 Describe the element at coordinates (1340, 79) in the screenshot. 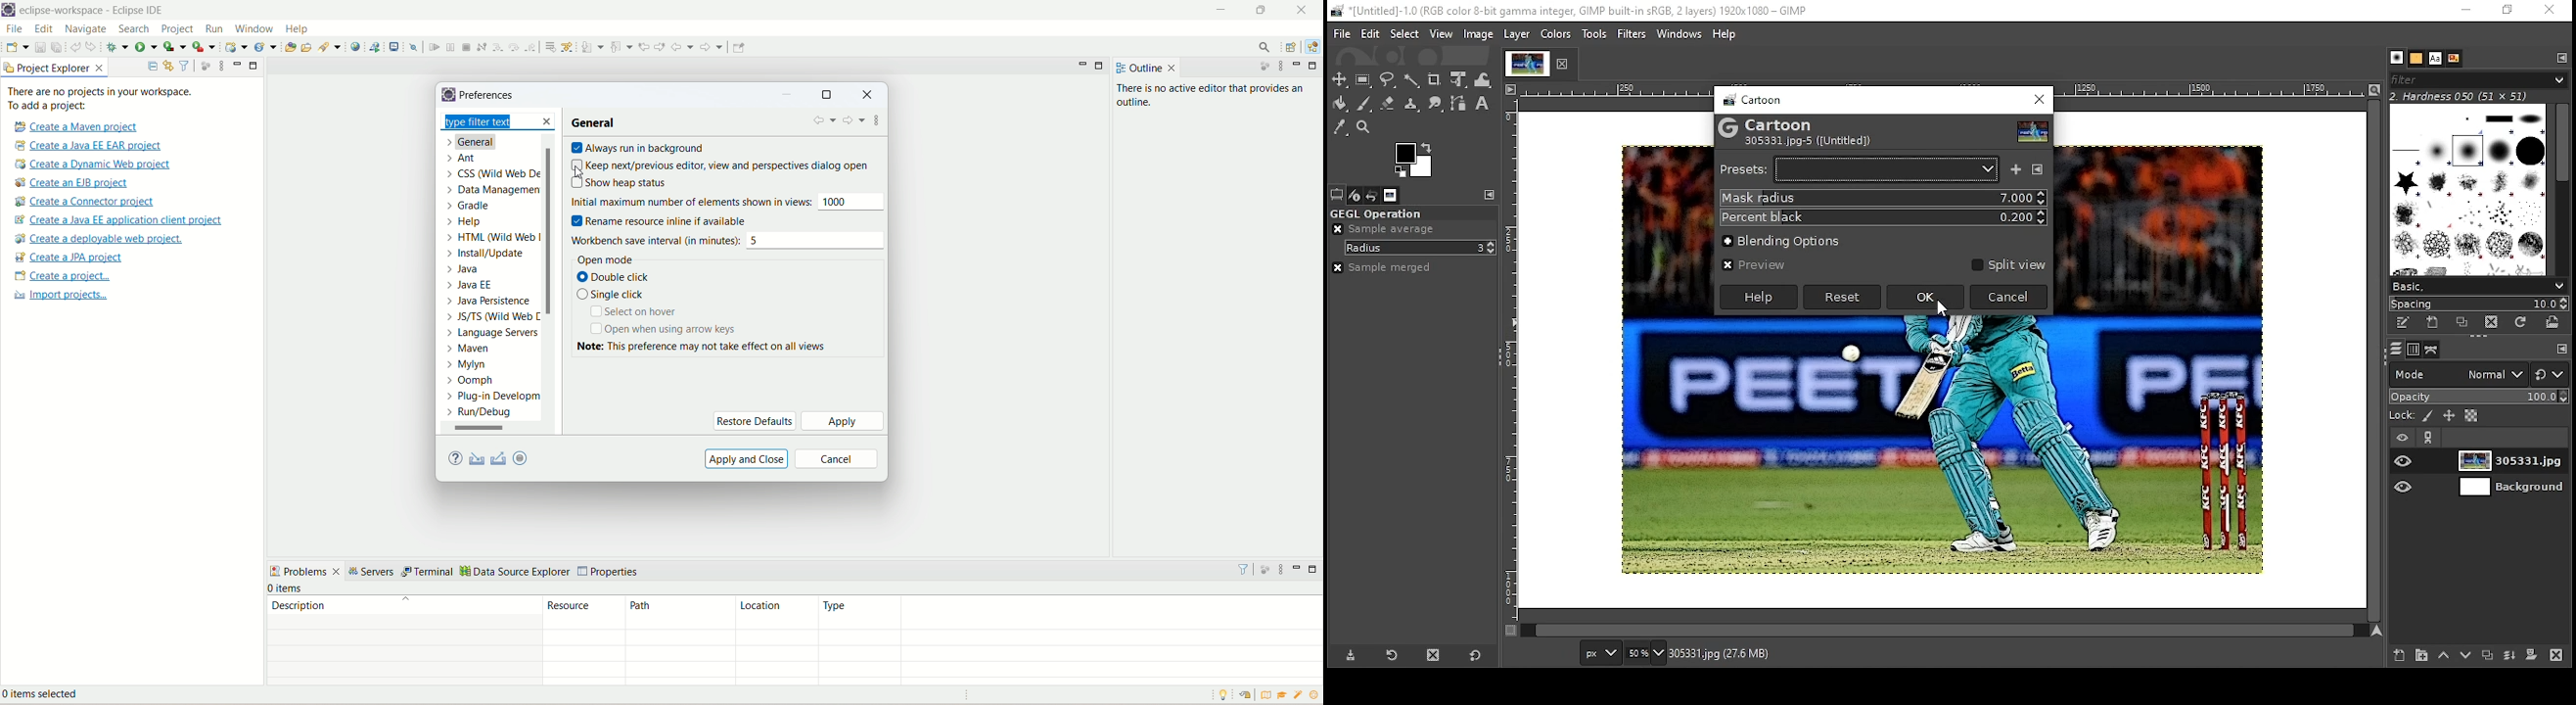

I see `select tool` at that location.